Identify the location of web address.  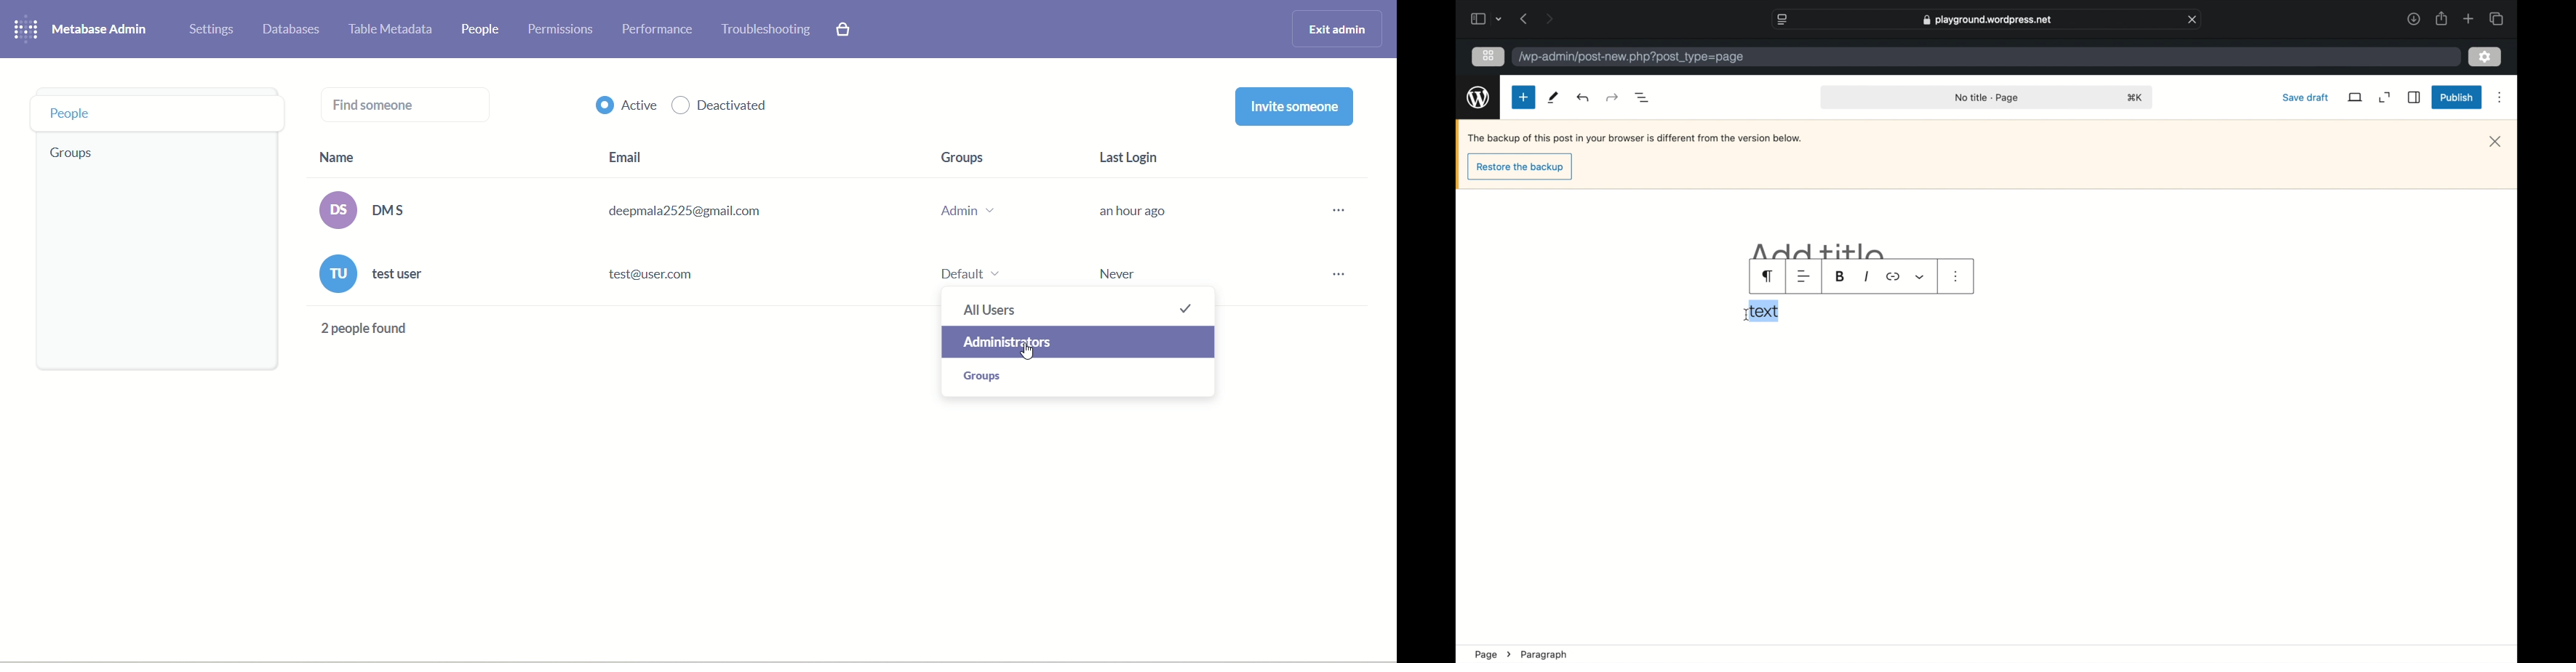
(1987, 20).